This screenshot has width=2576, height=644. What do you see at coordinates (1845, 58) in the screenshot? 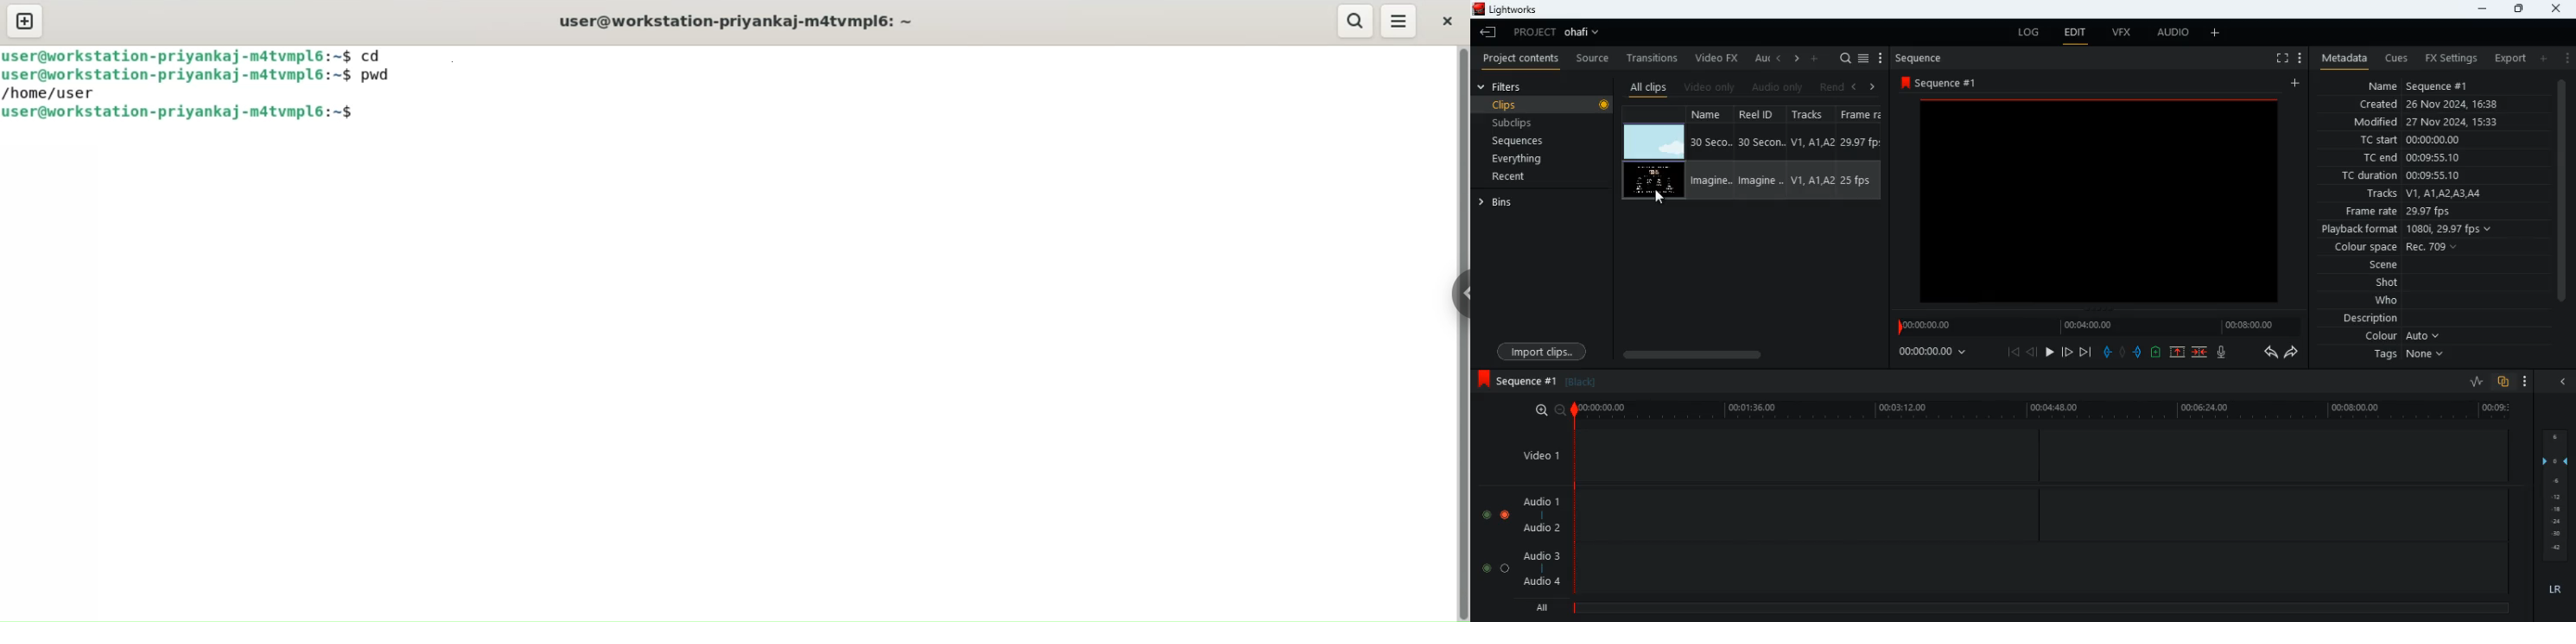
I see `search` at bounding box center [1845, 58].